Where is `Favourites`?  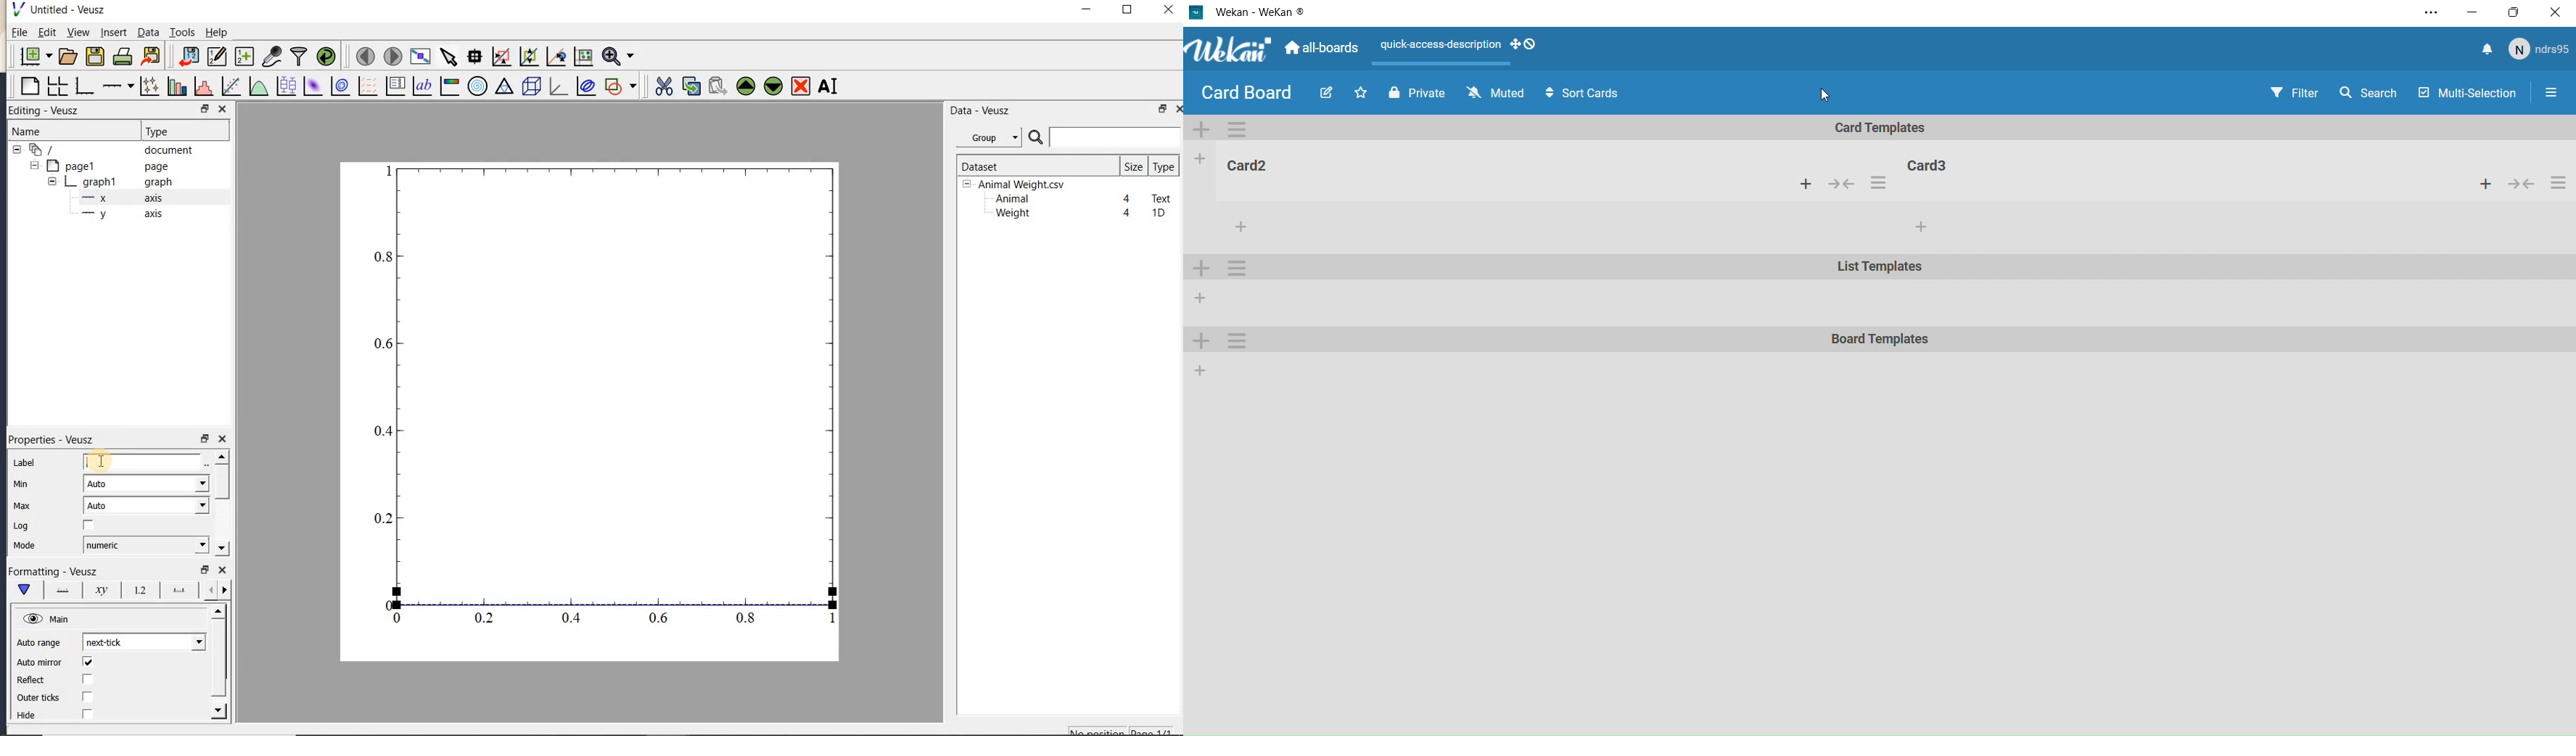
Favourites is located at coordinates (1362, 93).